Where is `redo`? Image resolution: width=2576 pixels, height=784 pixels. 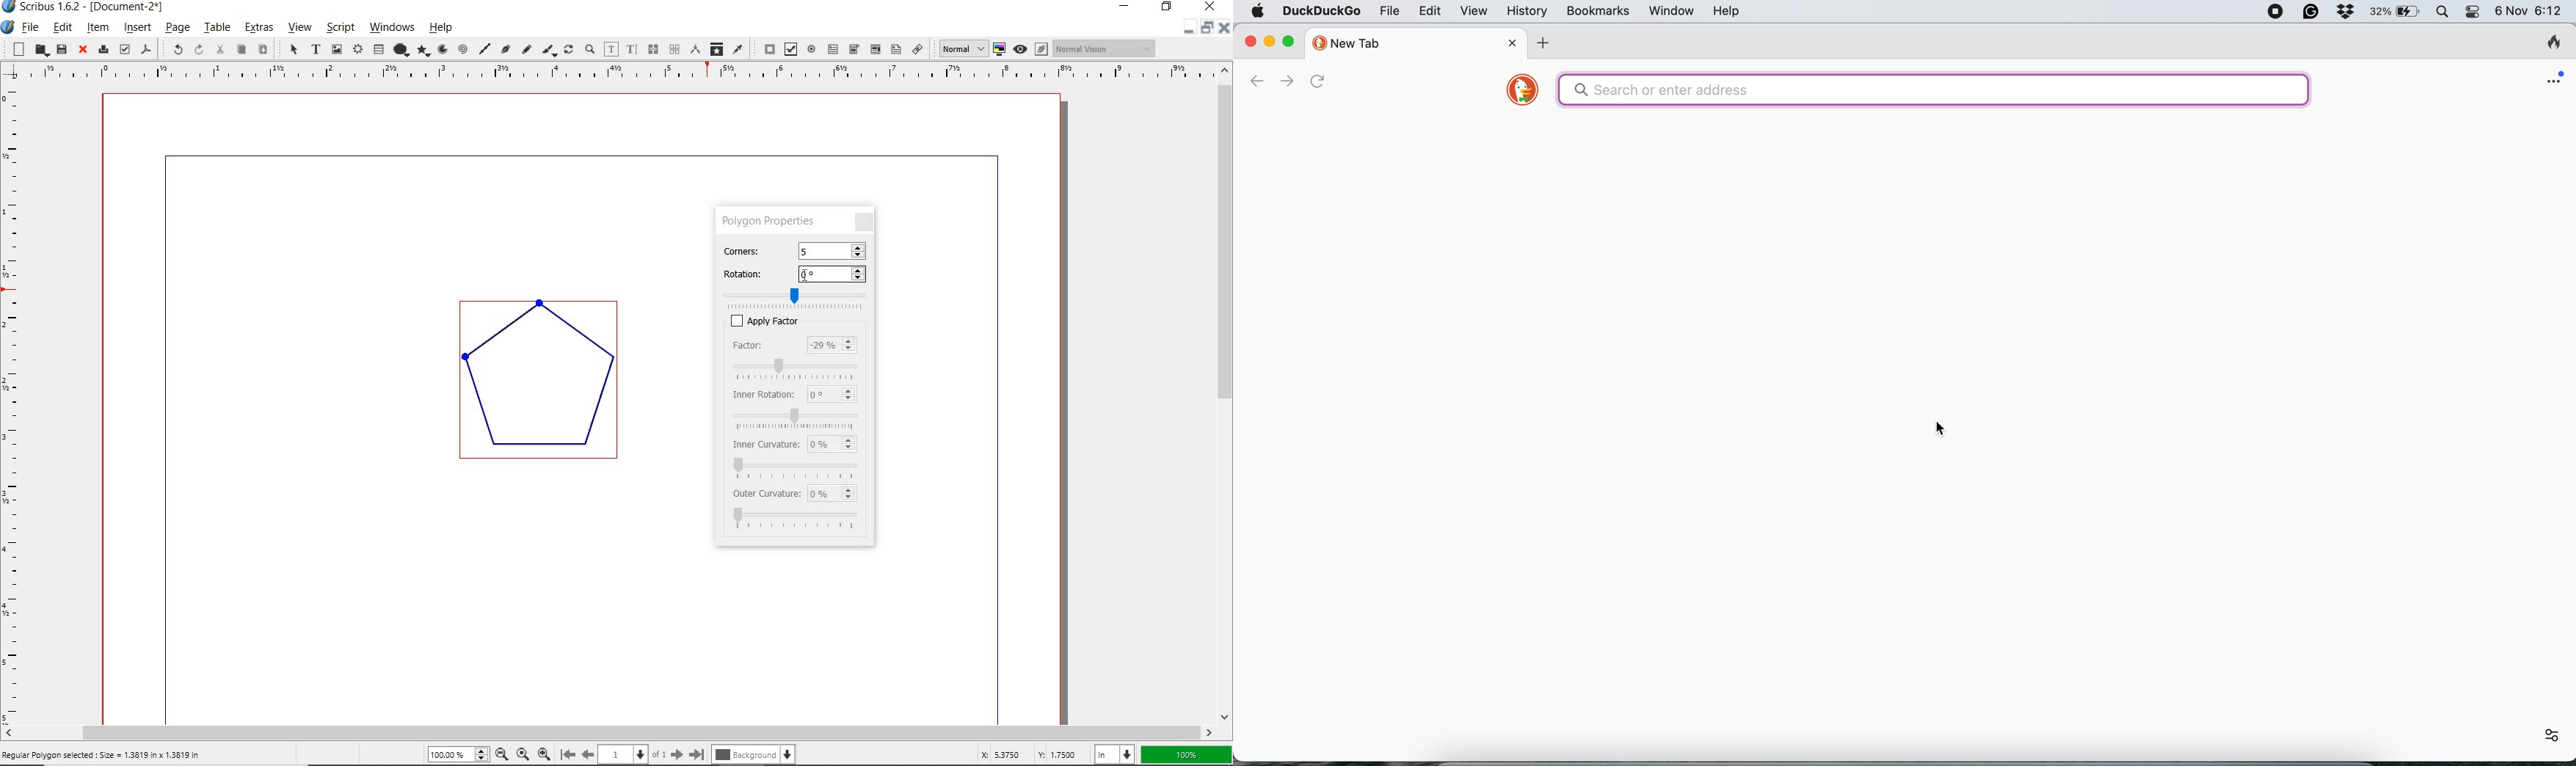 redo is located at coordinates (198, 50).